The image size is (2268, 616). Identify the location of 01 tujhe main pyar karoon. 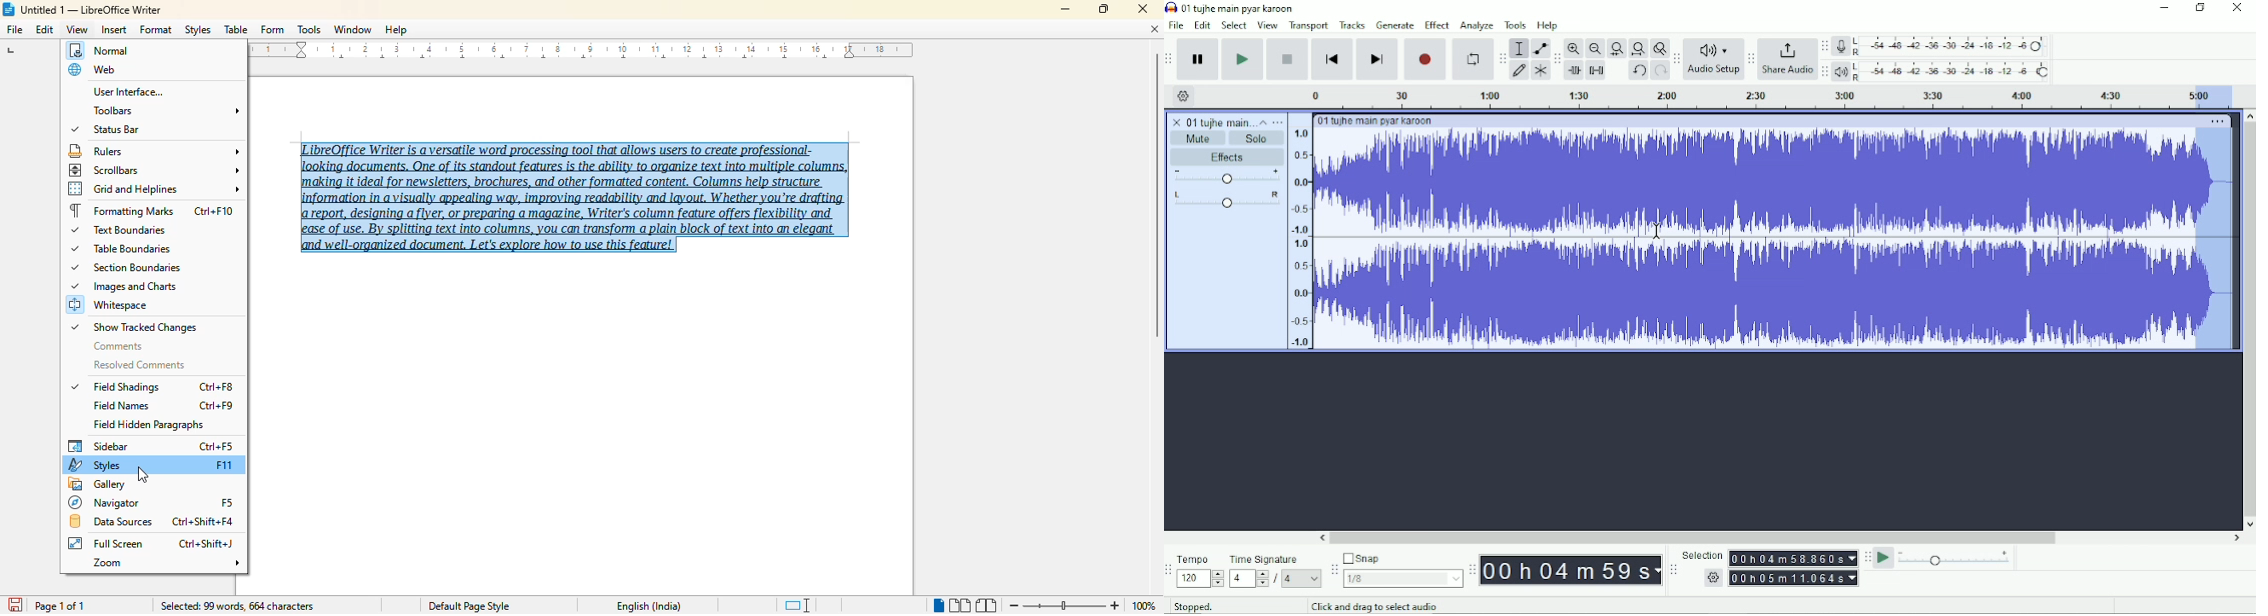
(1240, 8).